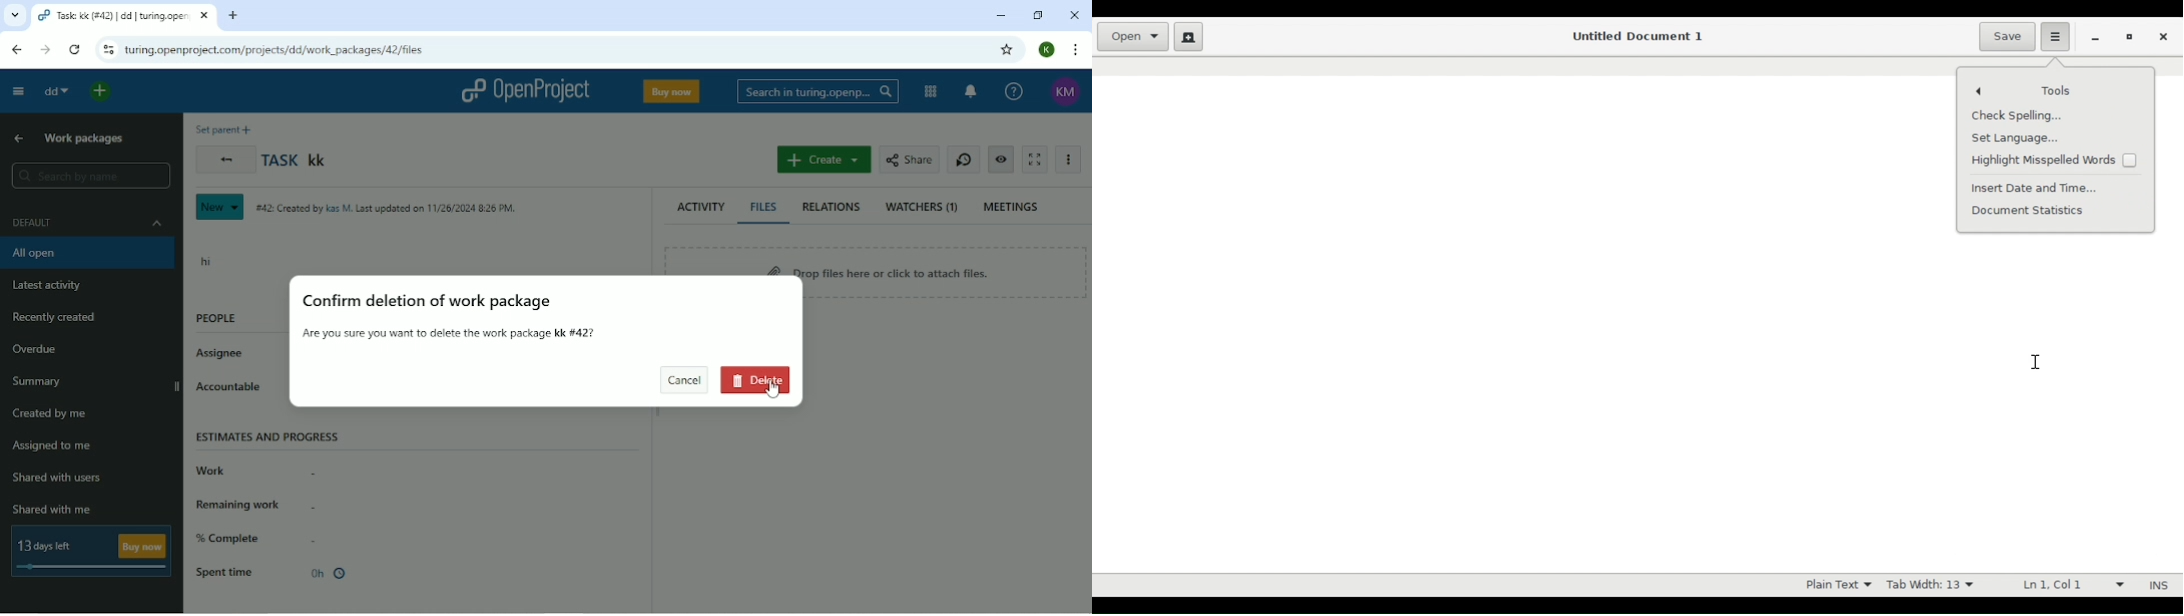  What do you see at coordinates (46, 286) in the screenshot?
I see `Latest activity` at bounding box center [46, 286].